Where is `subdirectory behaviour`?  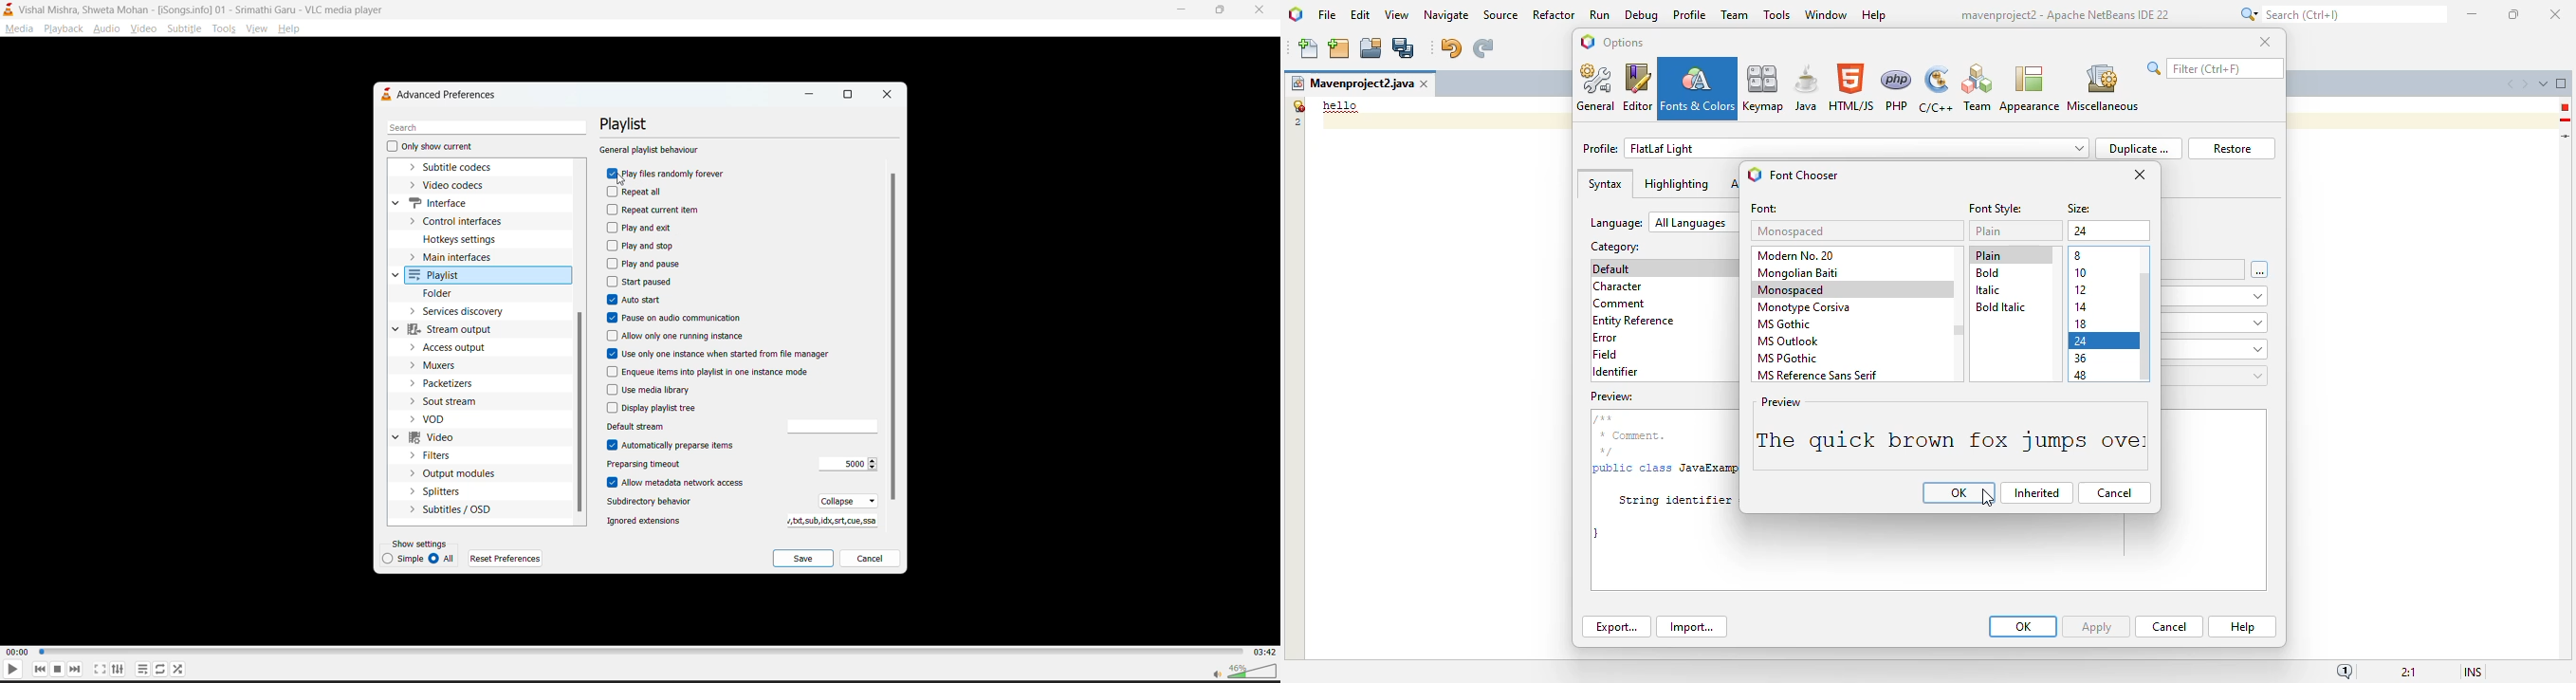
subdirectory behaviour is located at coordinates (742, 502).